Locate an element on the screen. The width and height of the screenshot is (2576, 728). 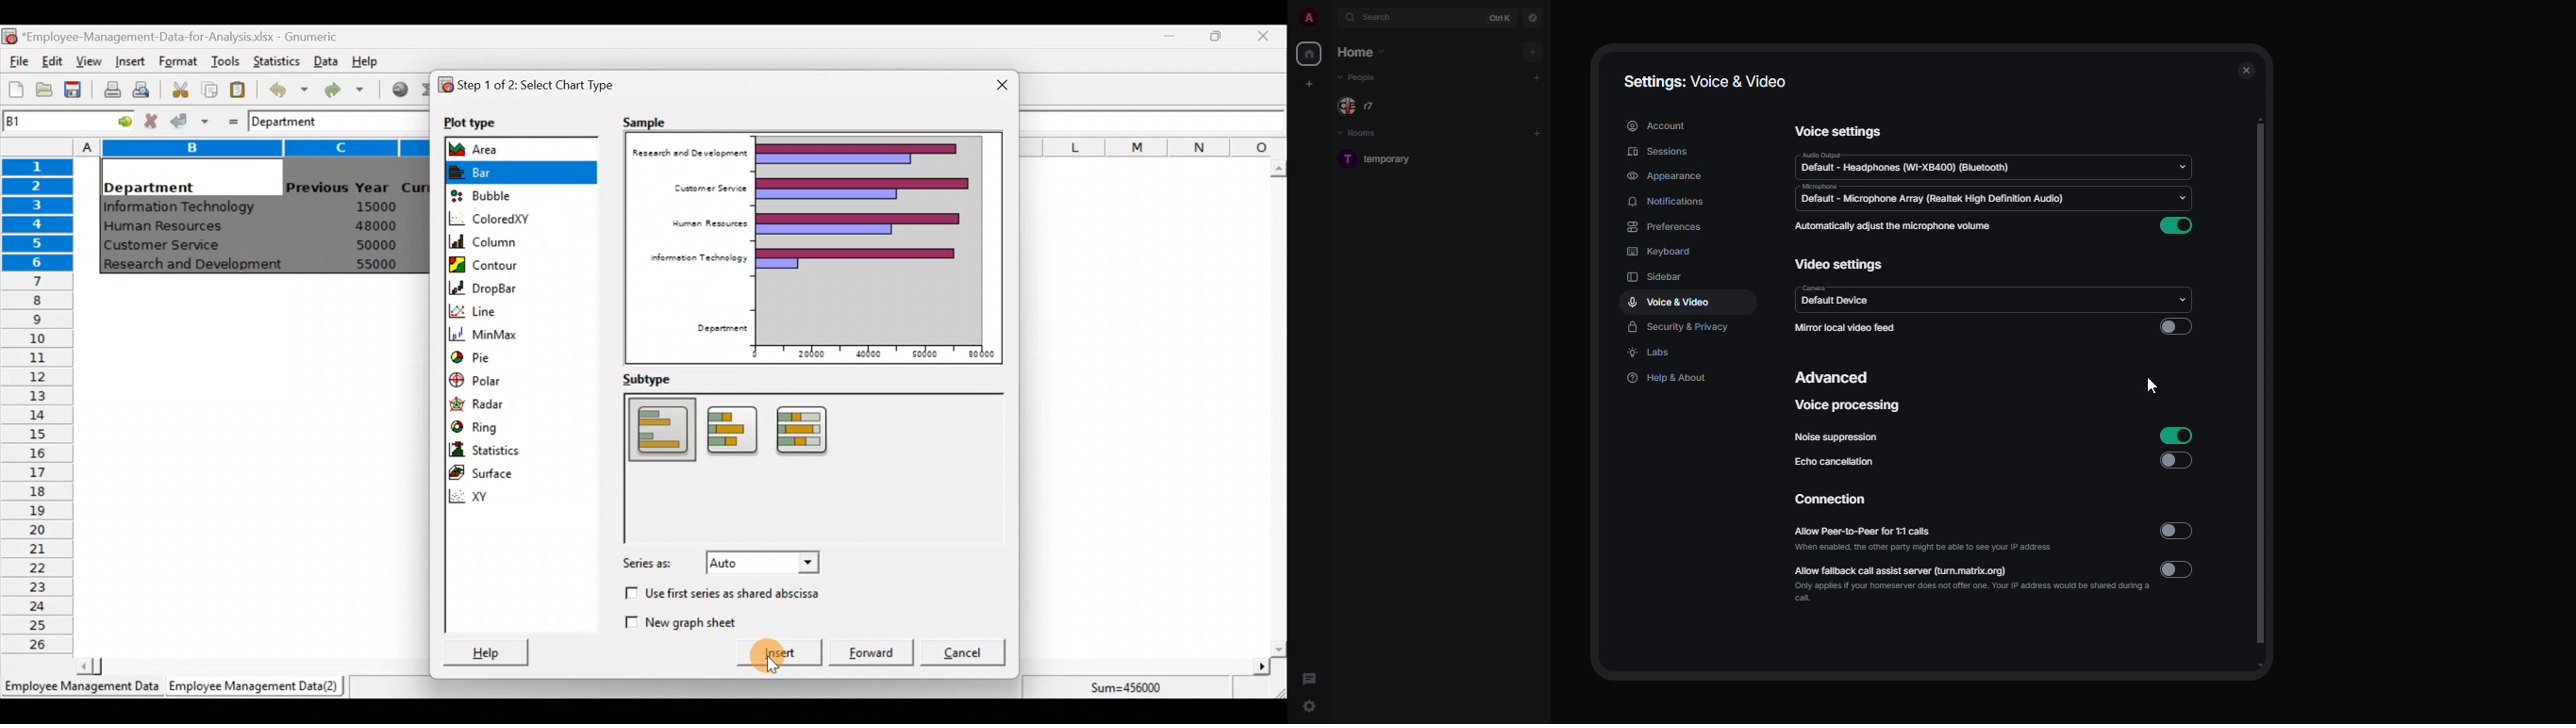
Maximize is located at coordinates (1216, 36).